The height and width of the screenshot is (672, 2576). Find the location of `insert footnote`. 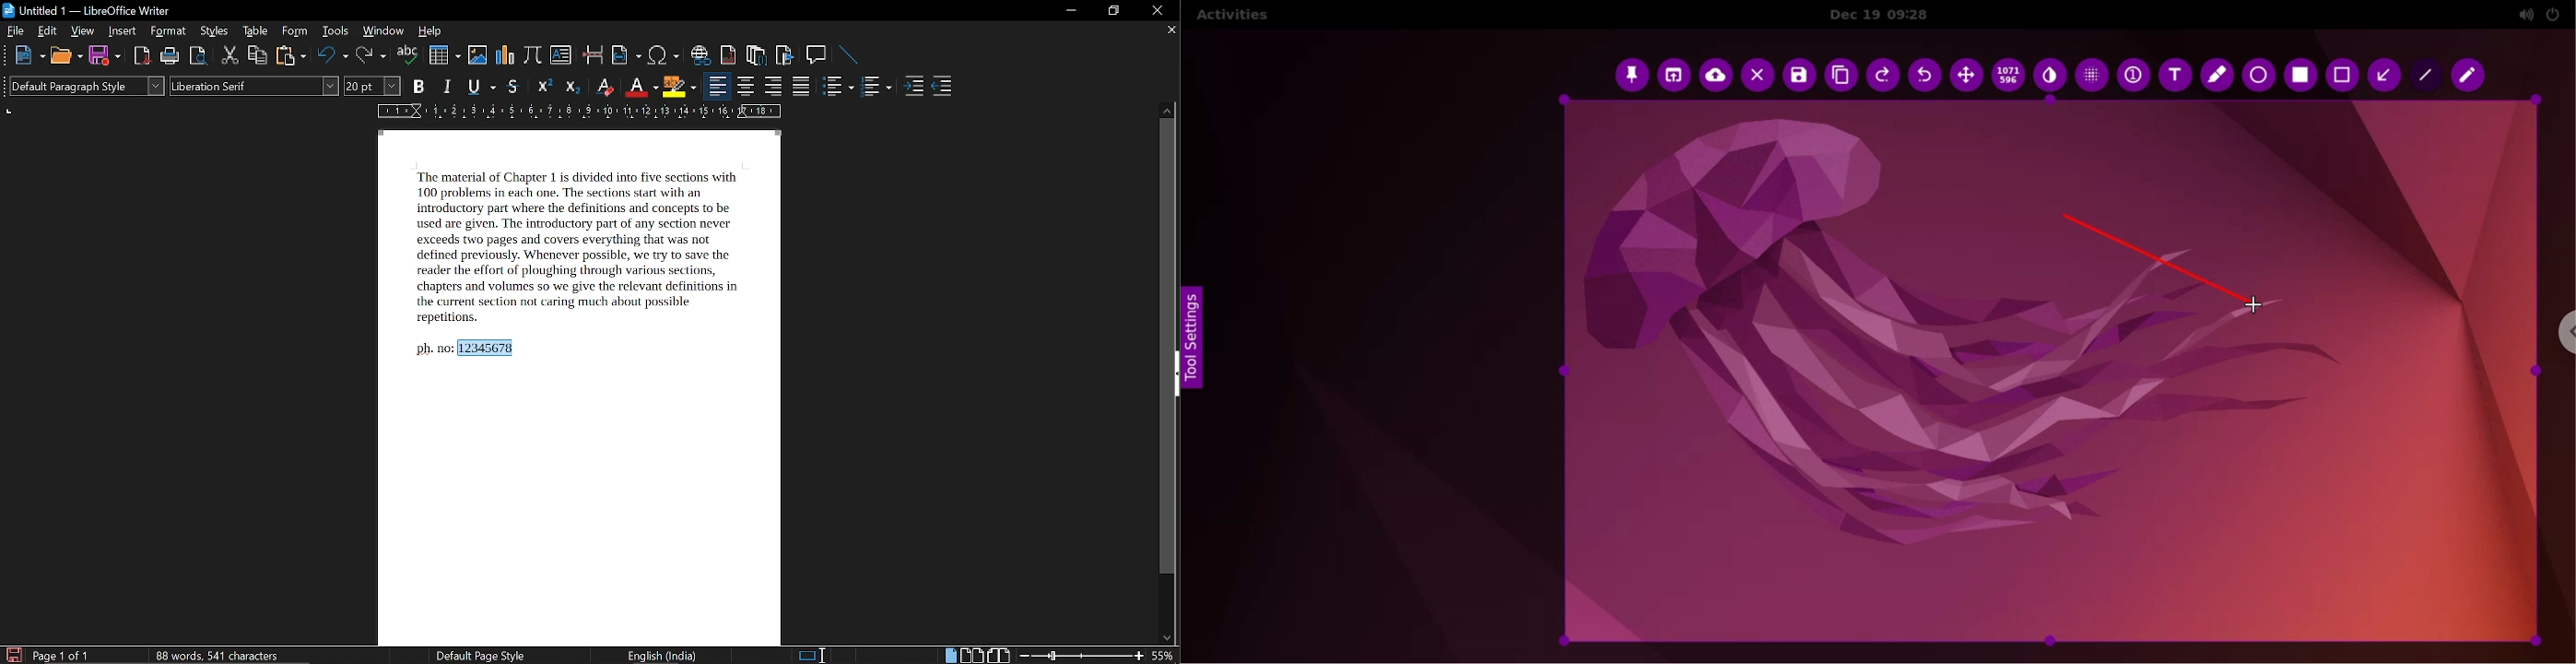

insert footnote is located at coordinates (728, 55).